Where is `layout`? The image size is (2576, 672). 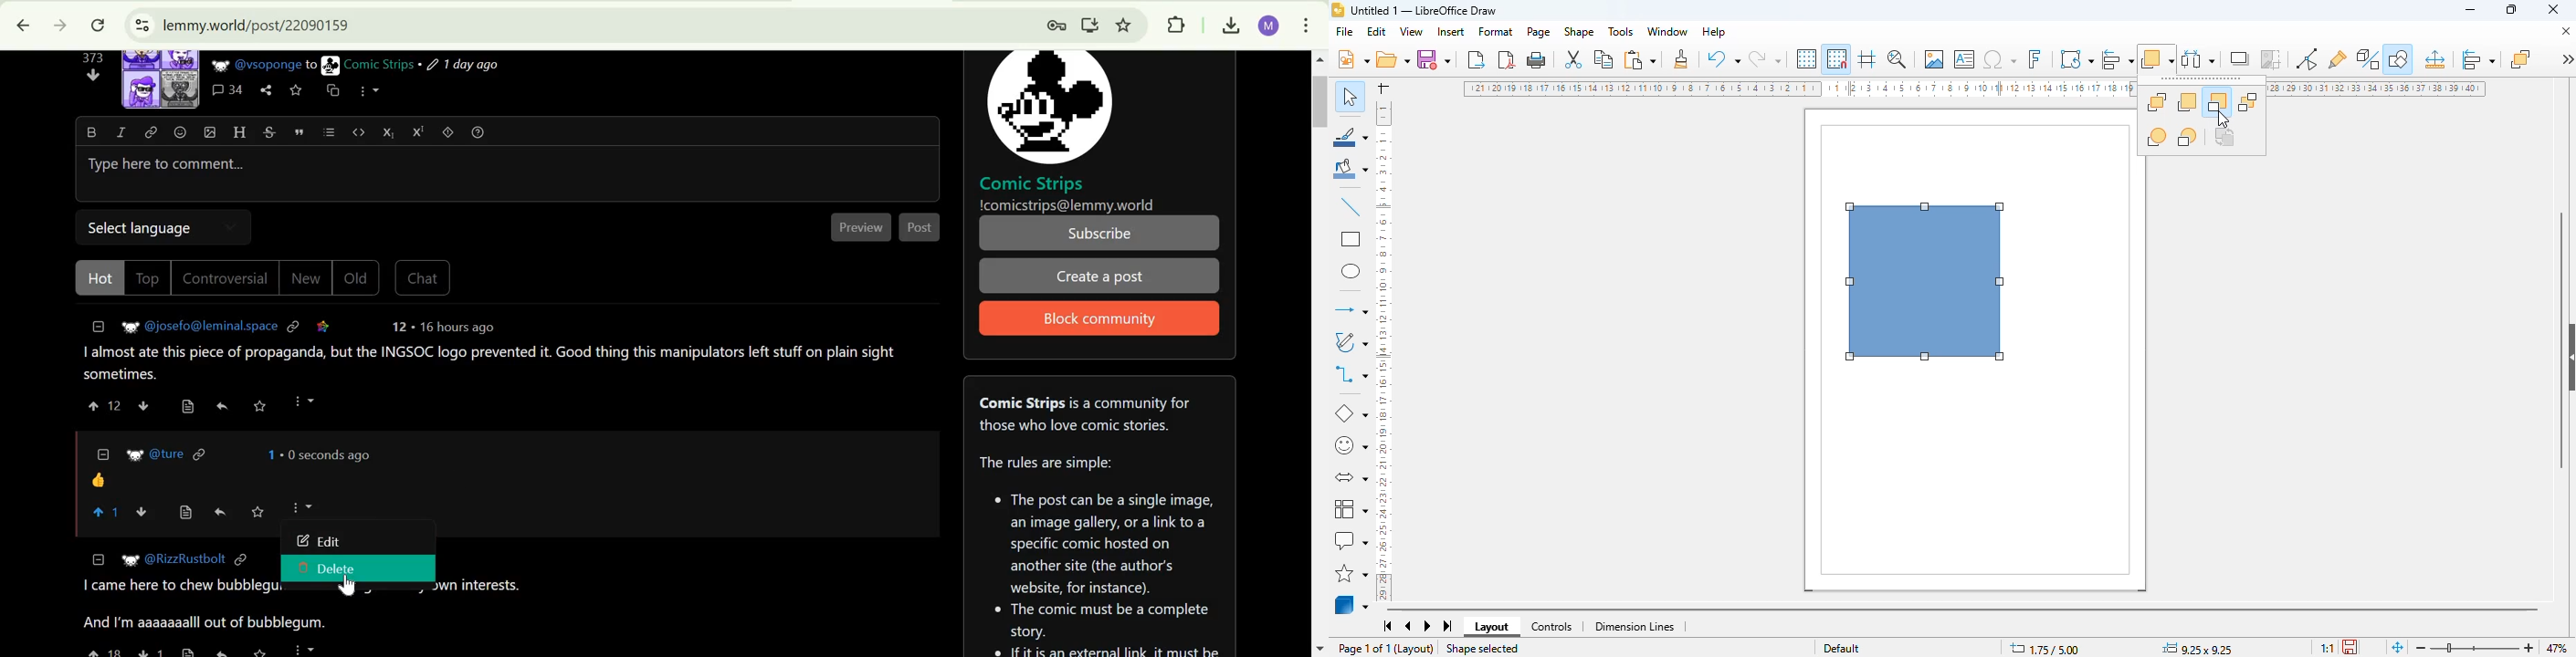 layout is located at coordinates (1492, 627).